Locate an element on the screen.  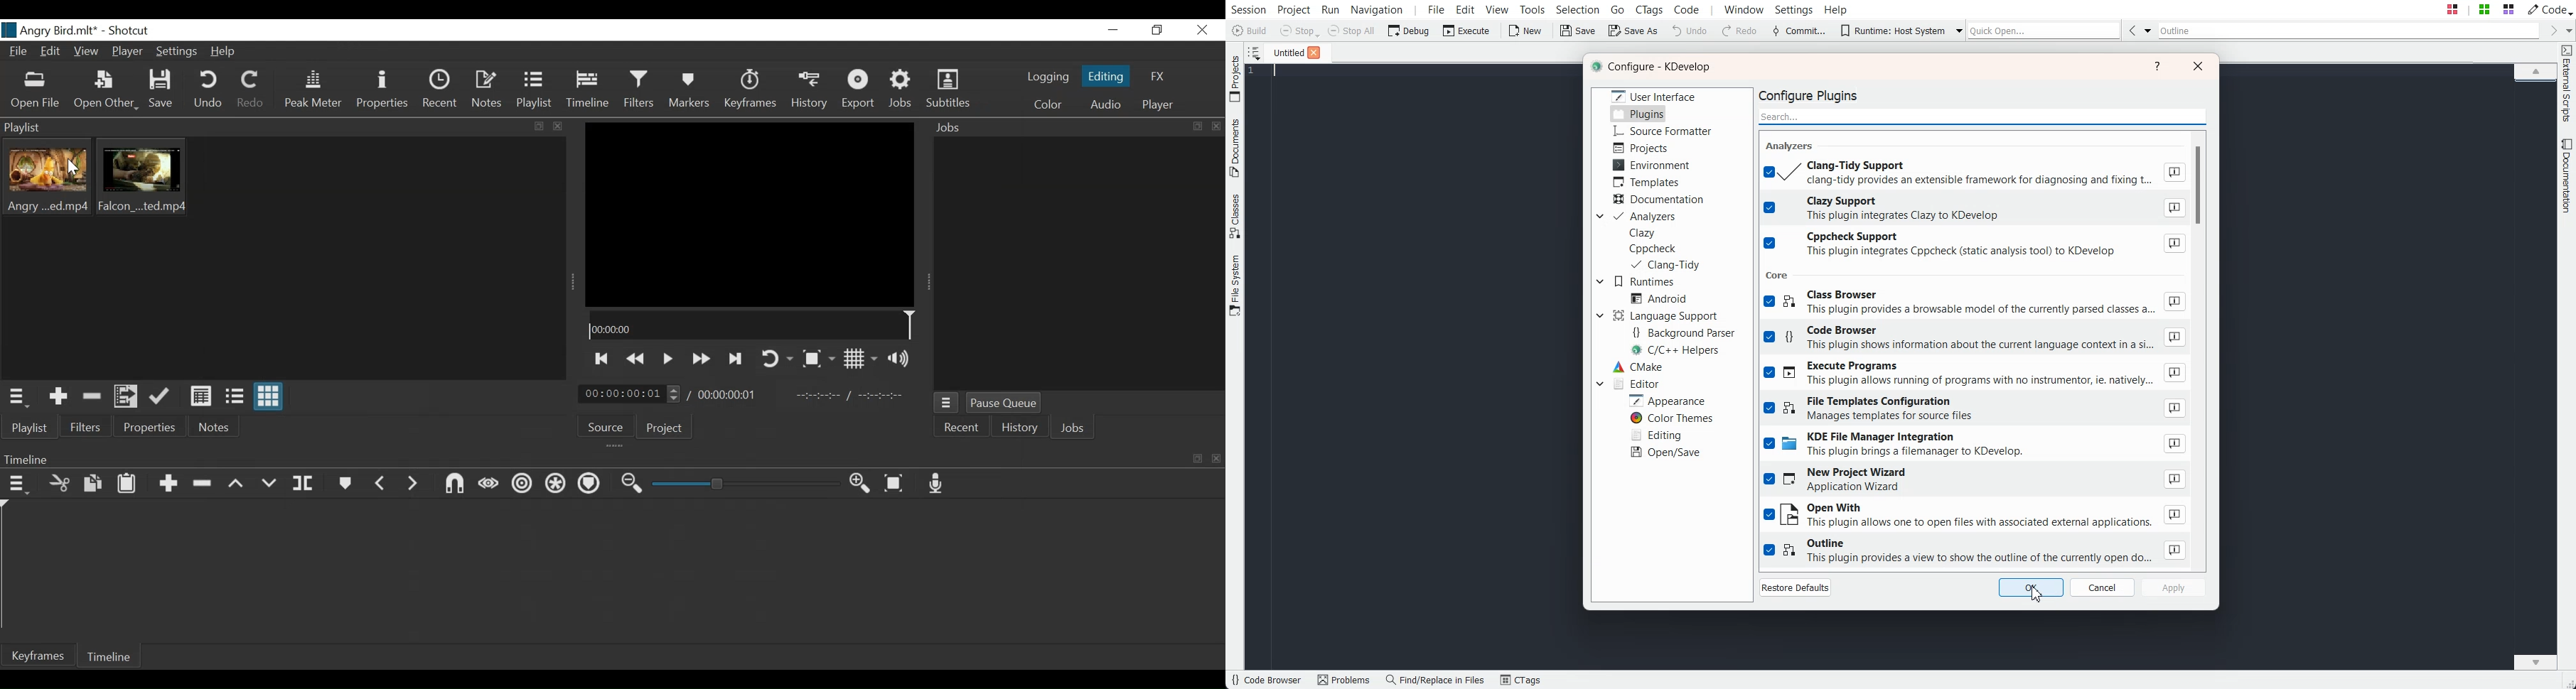
Audio is located at coordinates (1104, 104).